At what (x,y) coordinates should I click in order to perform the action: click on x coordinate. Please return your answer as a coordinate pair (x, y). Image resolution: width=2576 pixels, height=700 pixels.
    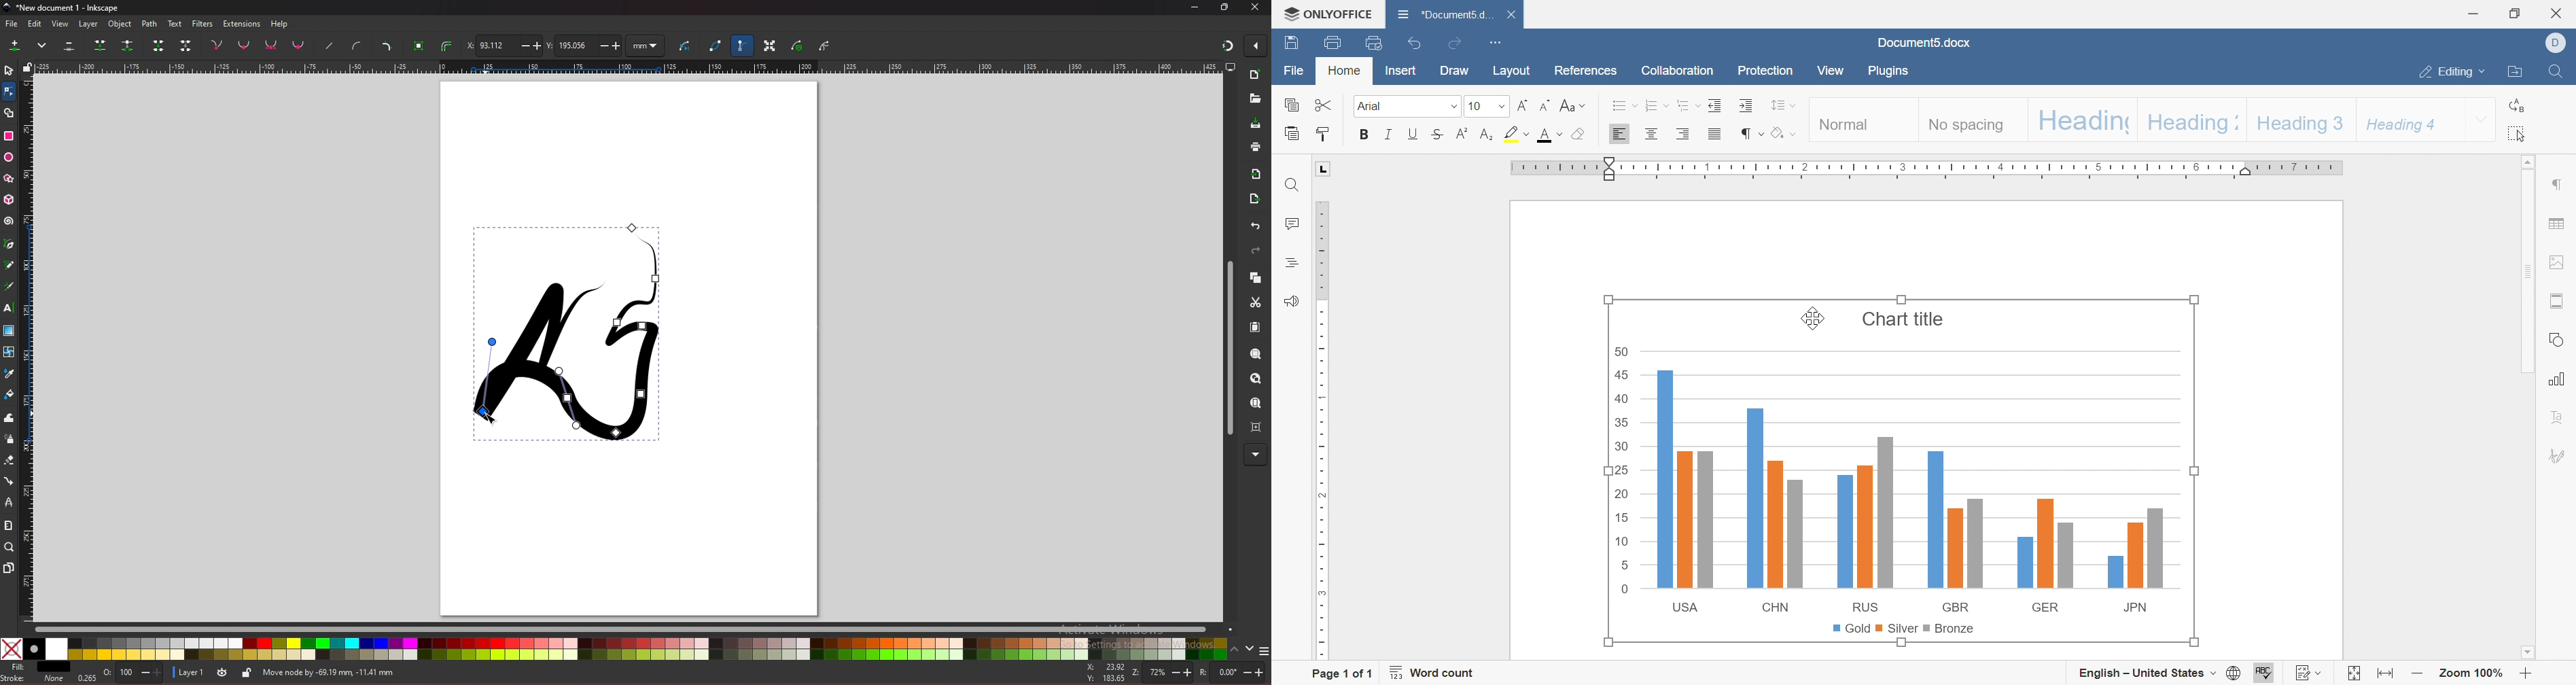
    Looking at the image, I should click on (503, 45).